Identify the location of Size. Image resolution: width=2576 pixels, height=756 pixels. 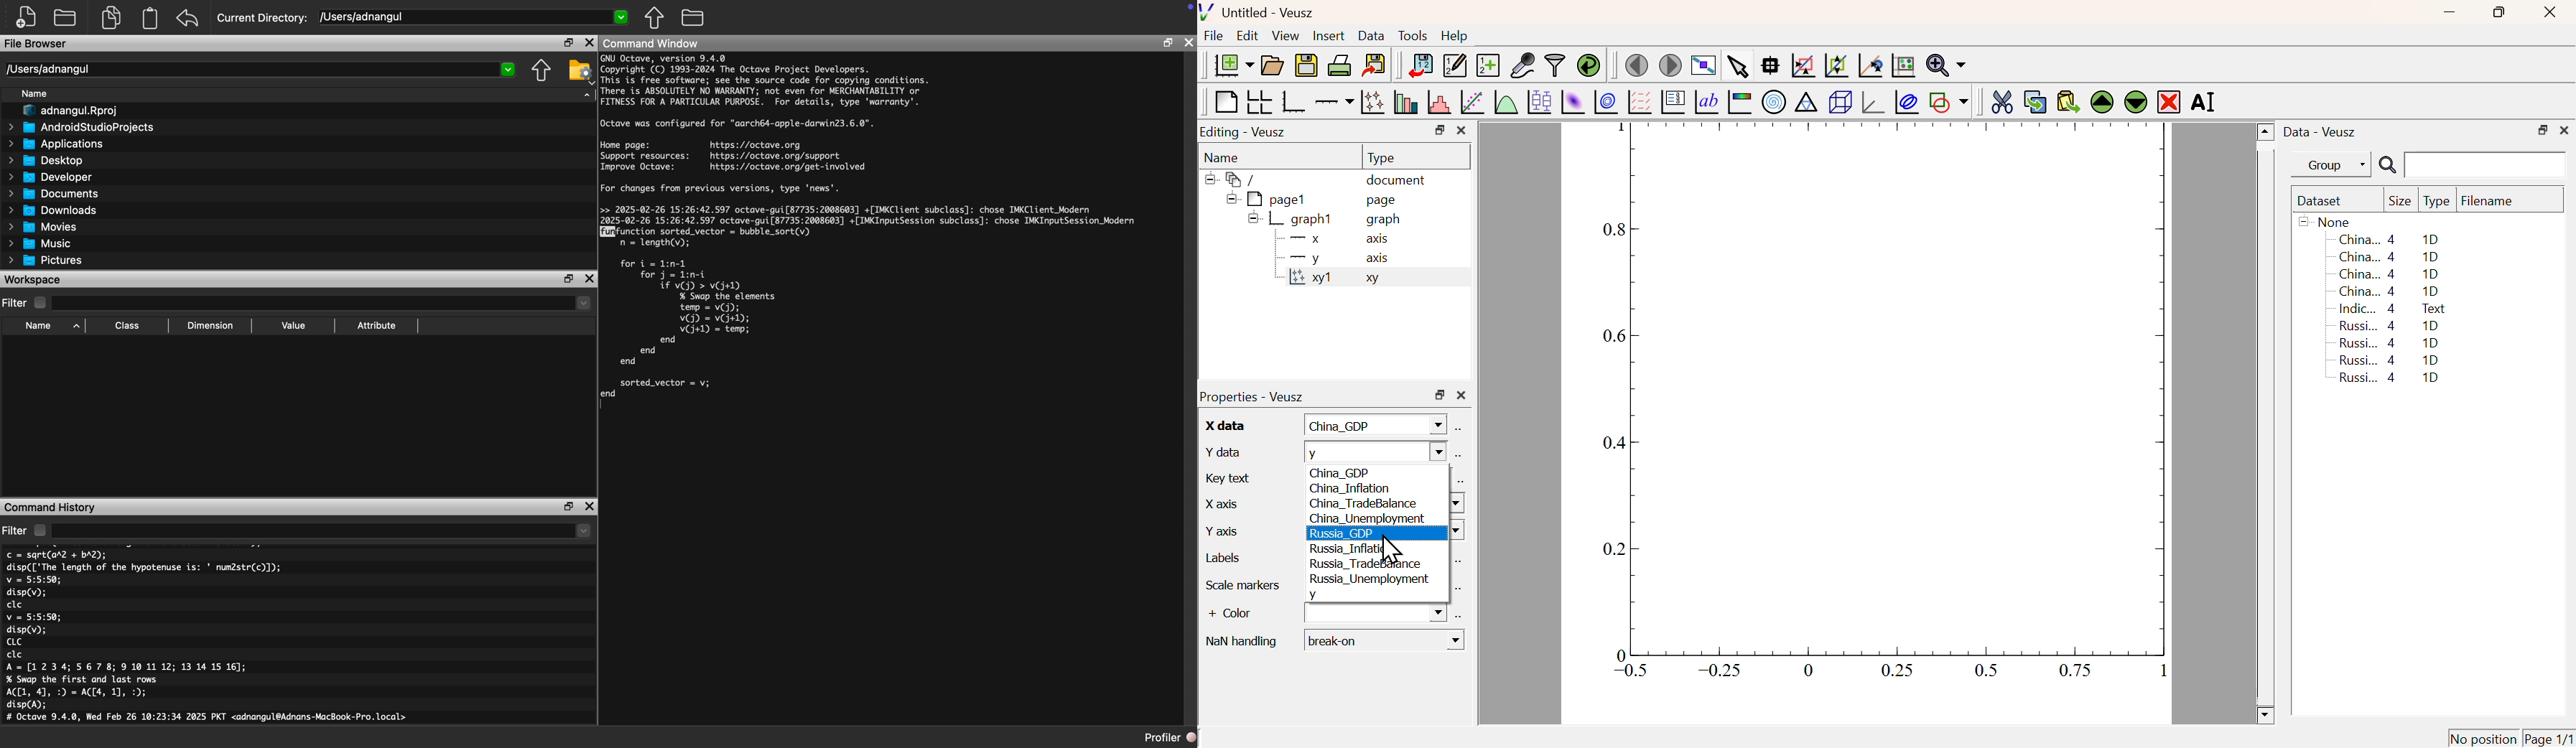
(2400, 202).